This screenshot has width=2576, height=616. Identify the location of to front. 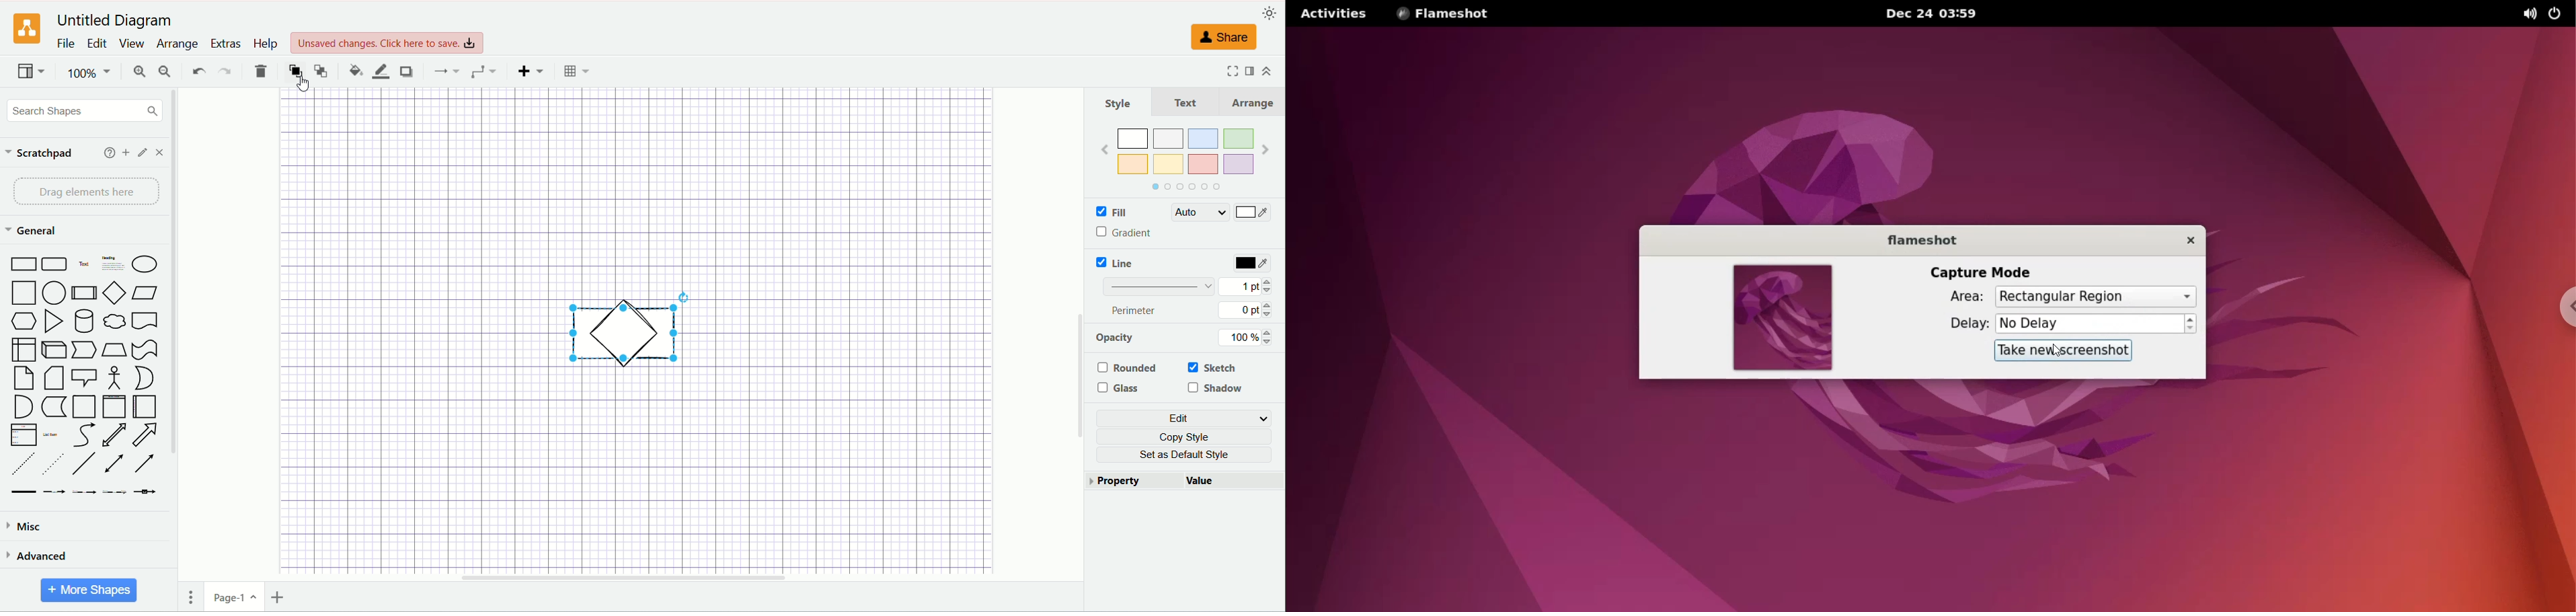
(297, 70).